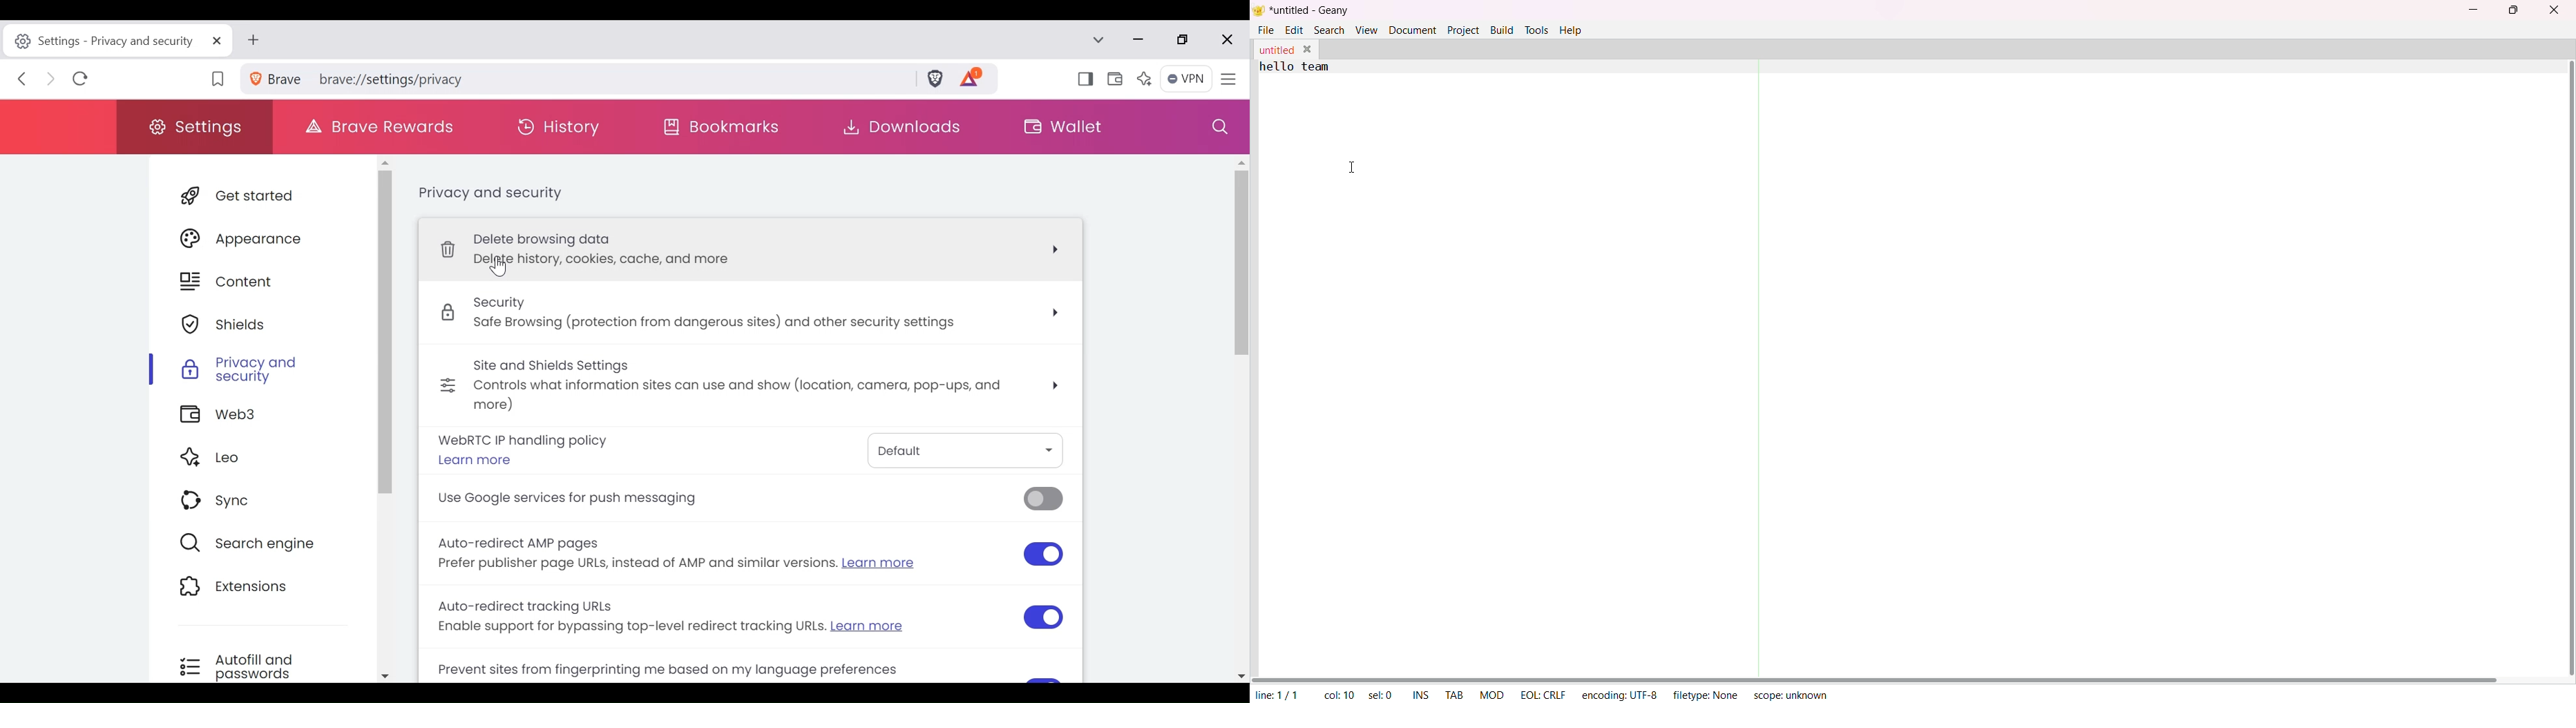 This screenshot has height=728, width=2576. What do you see at coordinates (939, 80) in the screenshot?
I see `Brave Shields` at bounding box center [939, 80].